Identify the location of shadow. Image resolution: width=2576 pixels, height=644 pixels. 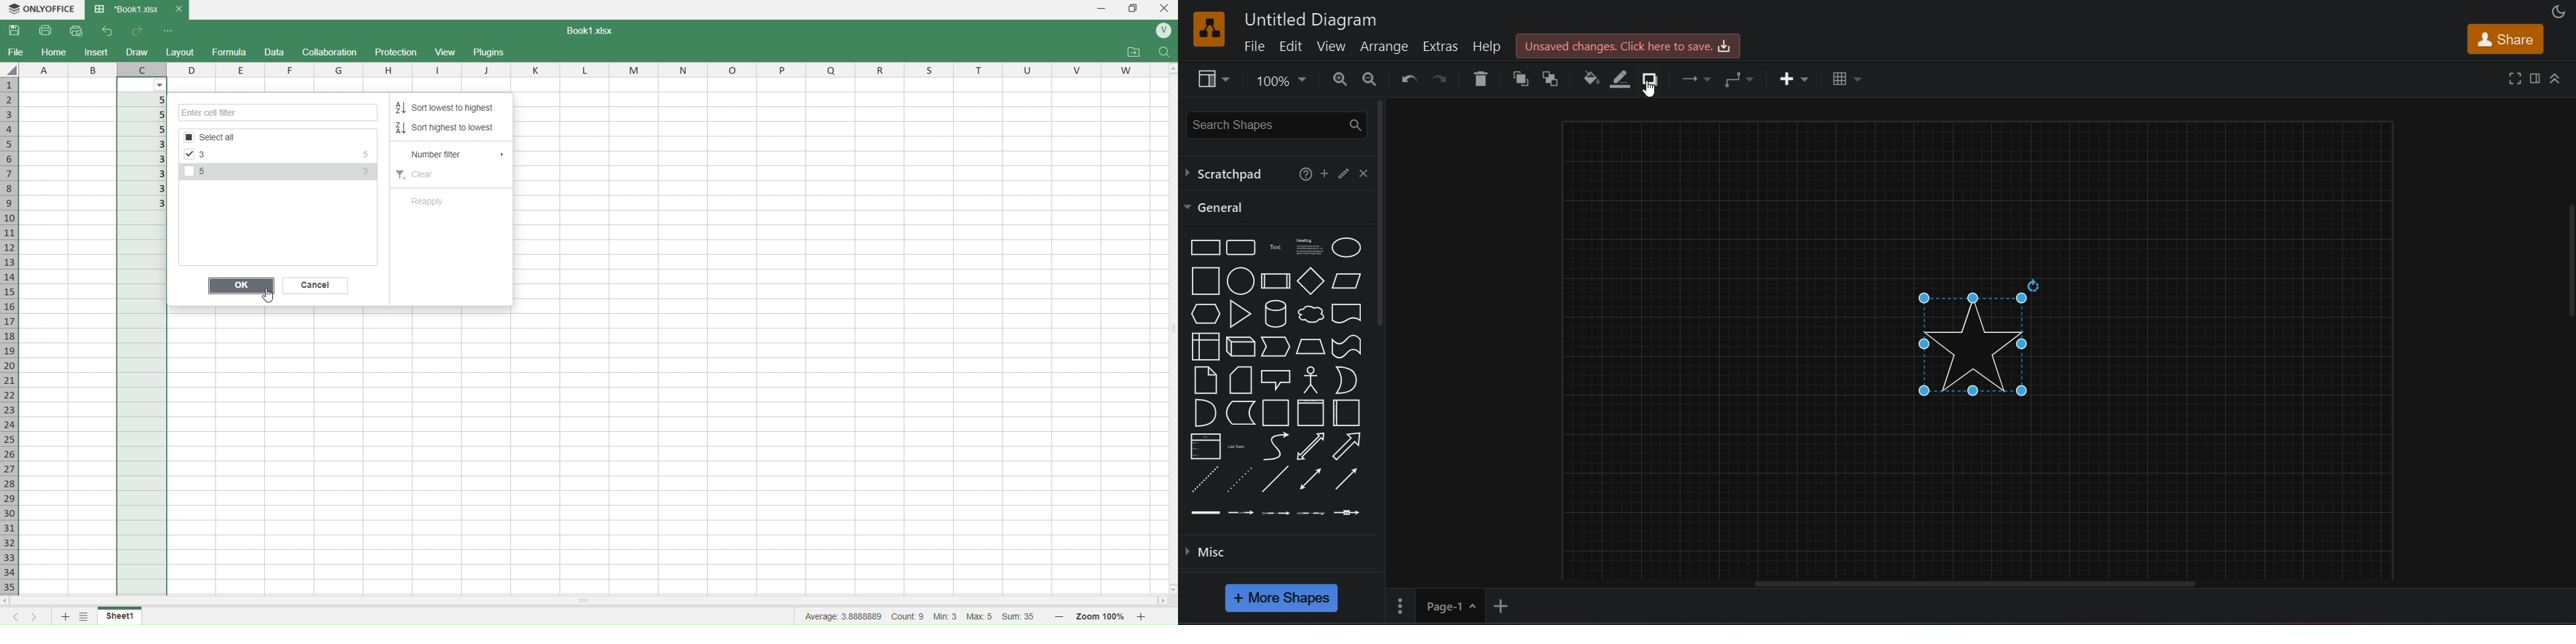
(1654, 79).